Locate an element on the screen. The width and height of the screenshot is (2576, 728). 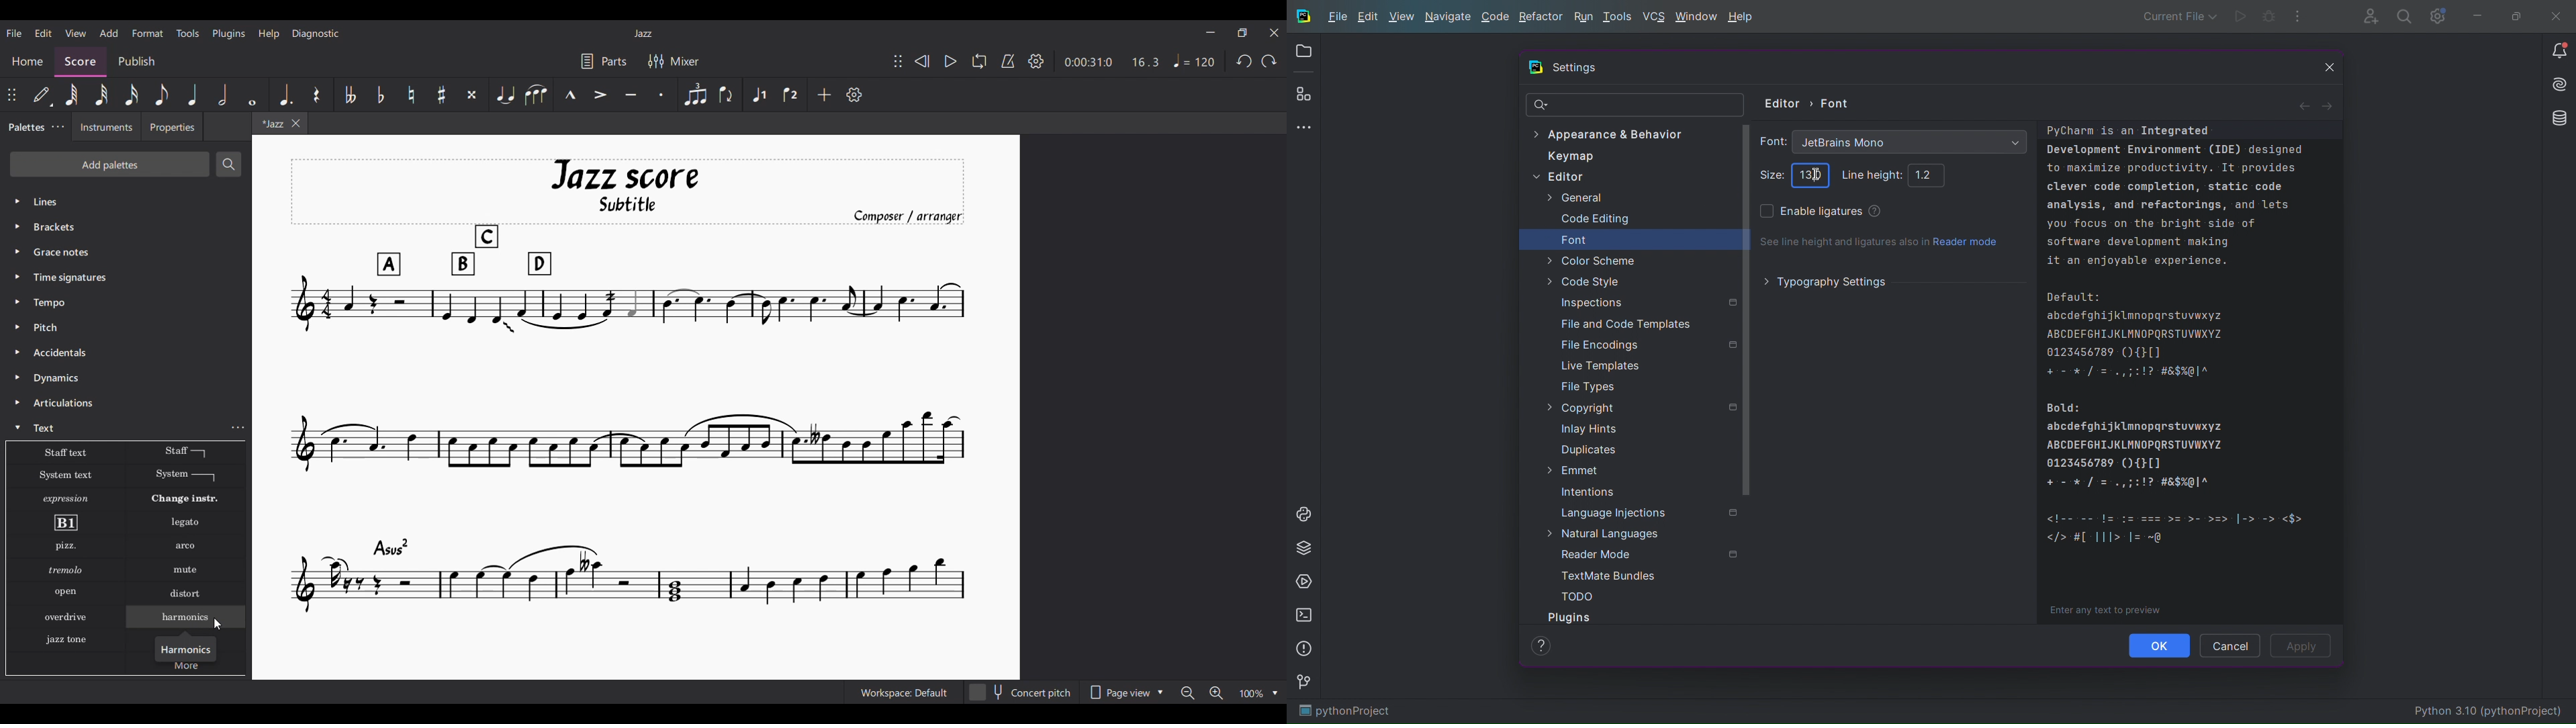
Edit menu is located at coordinates (43, 34).